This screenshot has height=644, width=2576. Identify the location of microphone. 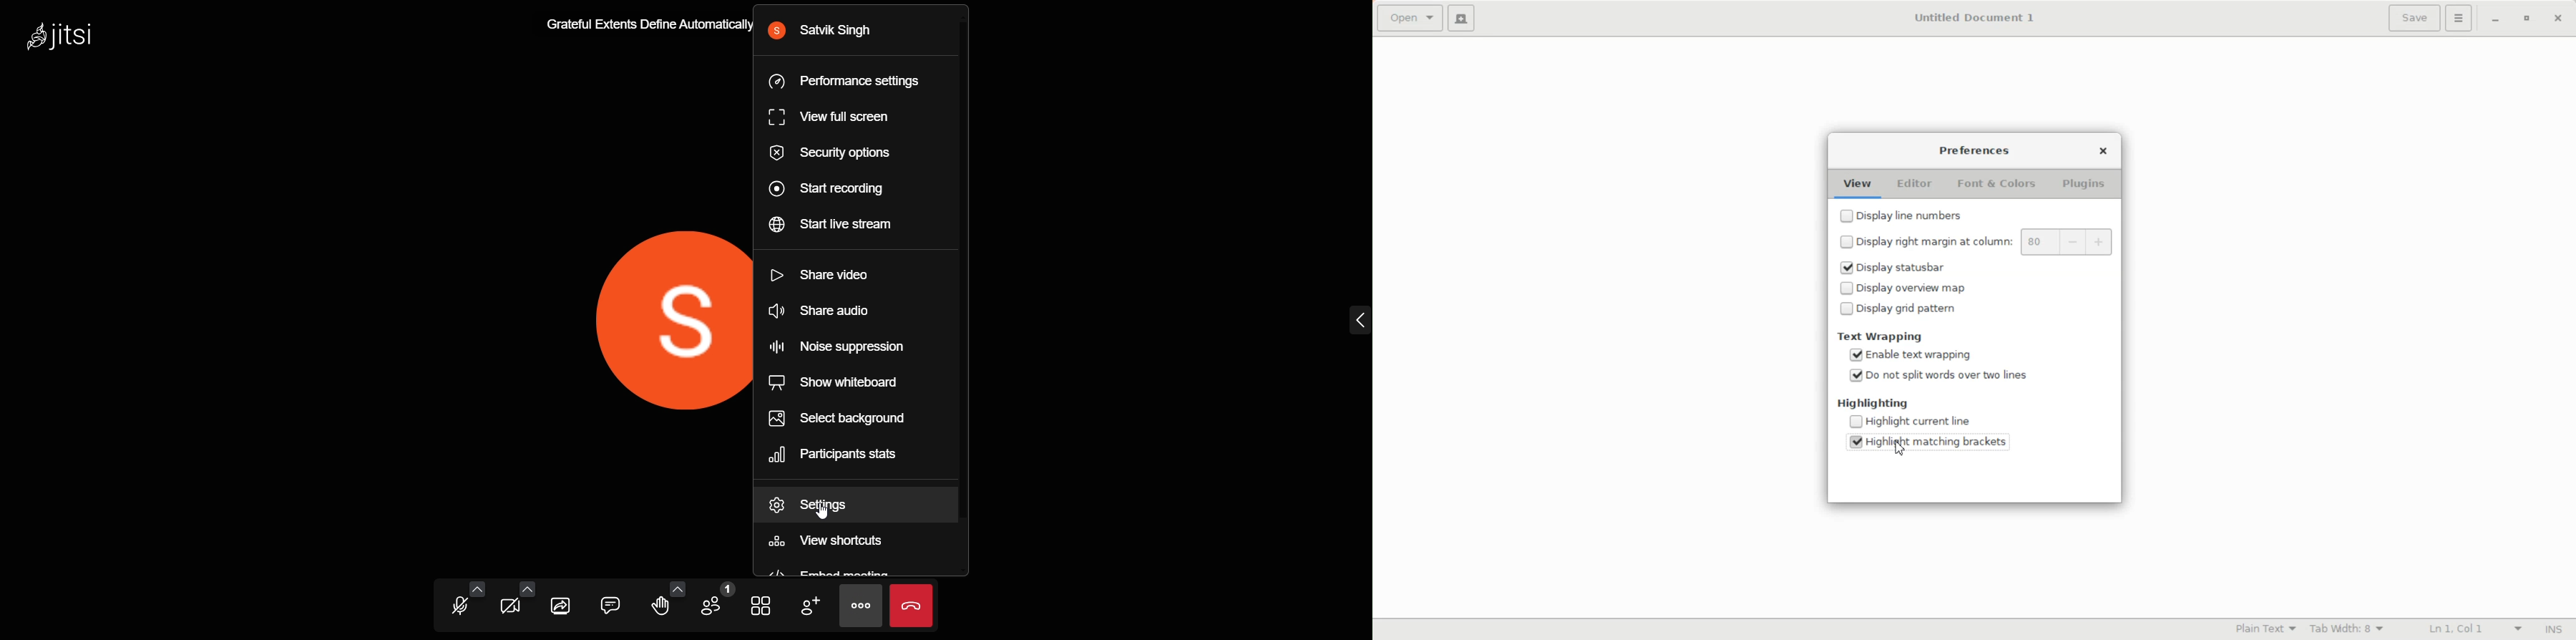
(459, 610).